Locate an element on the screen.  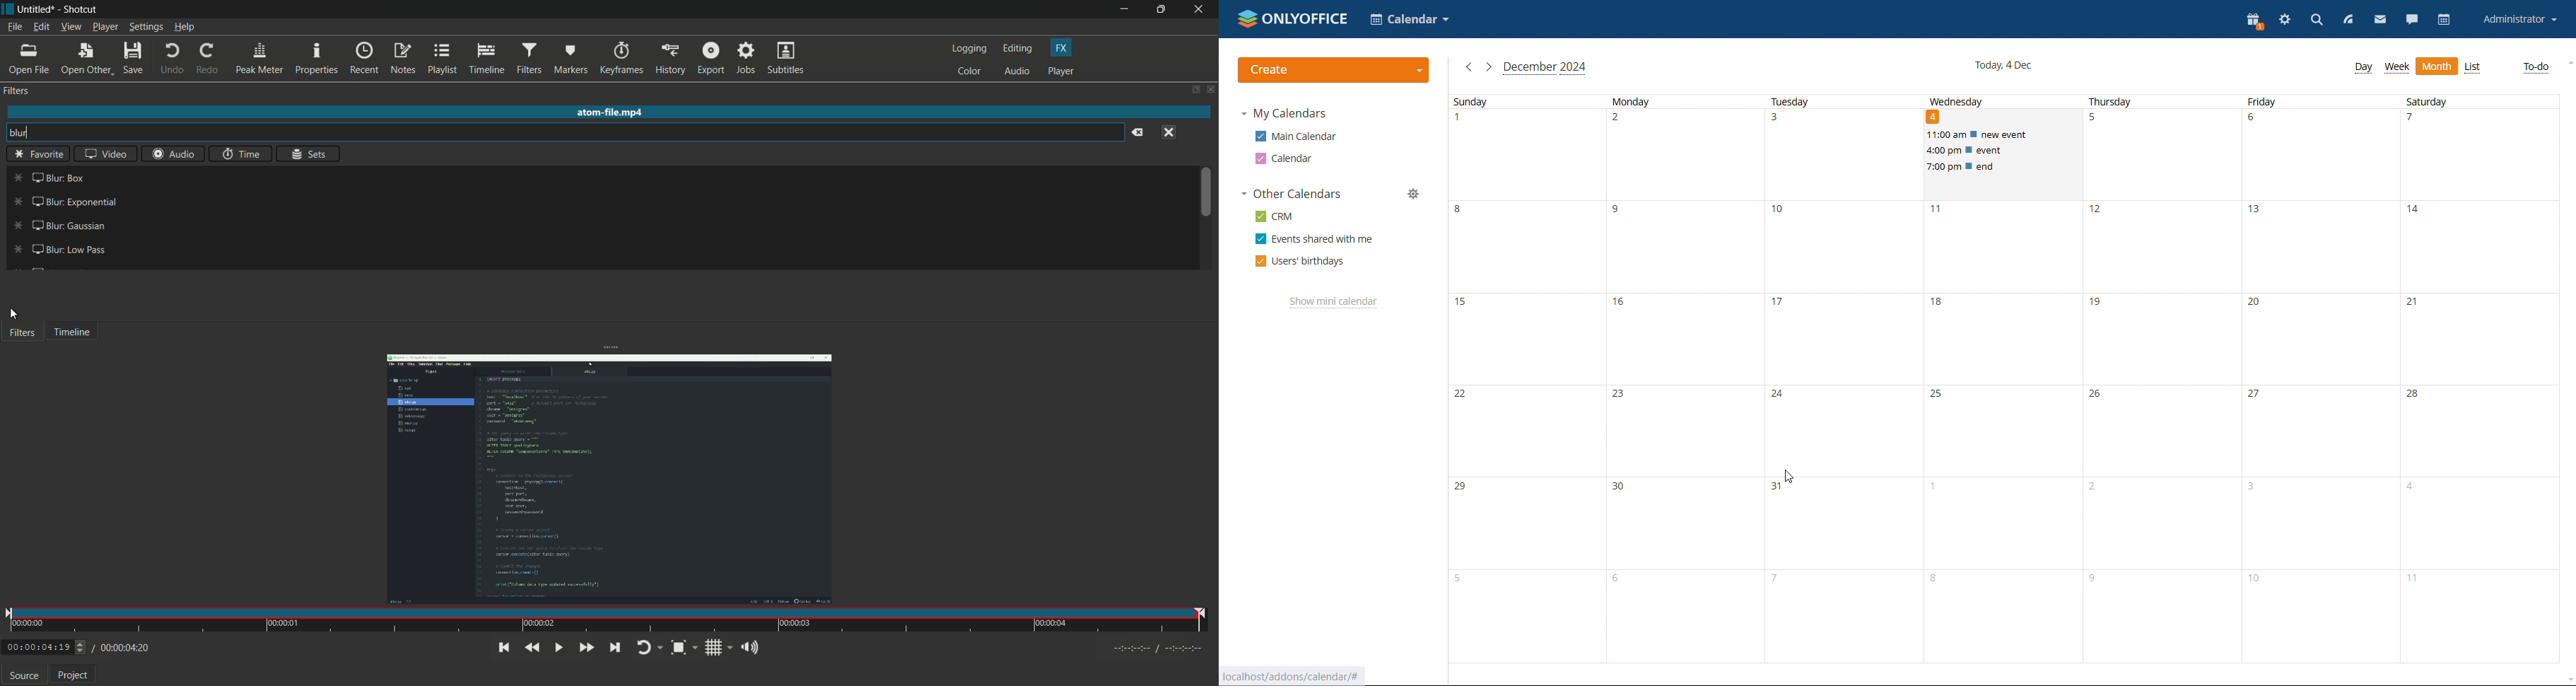
player is located at coordinates (1062, 71).